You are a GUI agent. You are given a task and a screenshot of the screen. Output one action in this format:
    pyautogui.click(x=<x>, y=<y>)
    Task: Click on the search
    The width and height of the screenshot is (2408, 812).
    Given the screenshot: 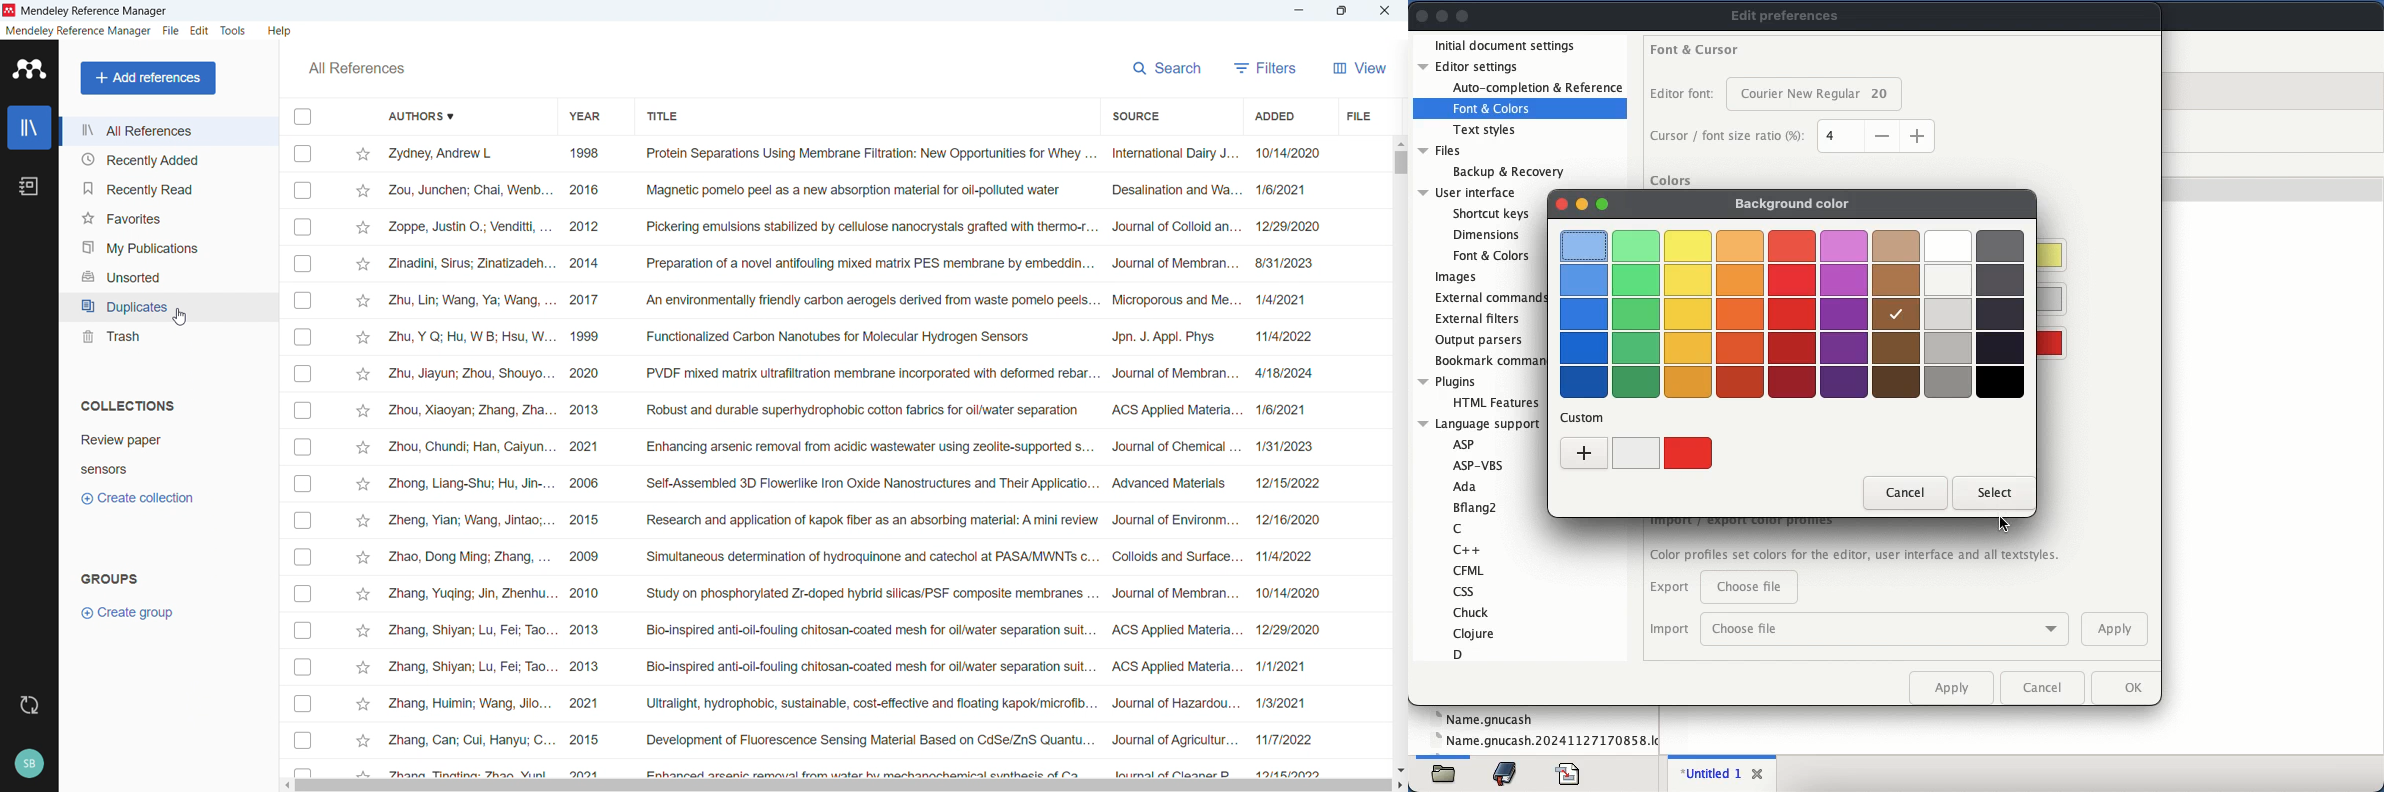 What is the action you would take?
    pyautogui.click(x=1167, y=68)
    